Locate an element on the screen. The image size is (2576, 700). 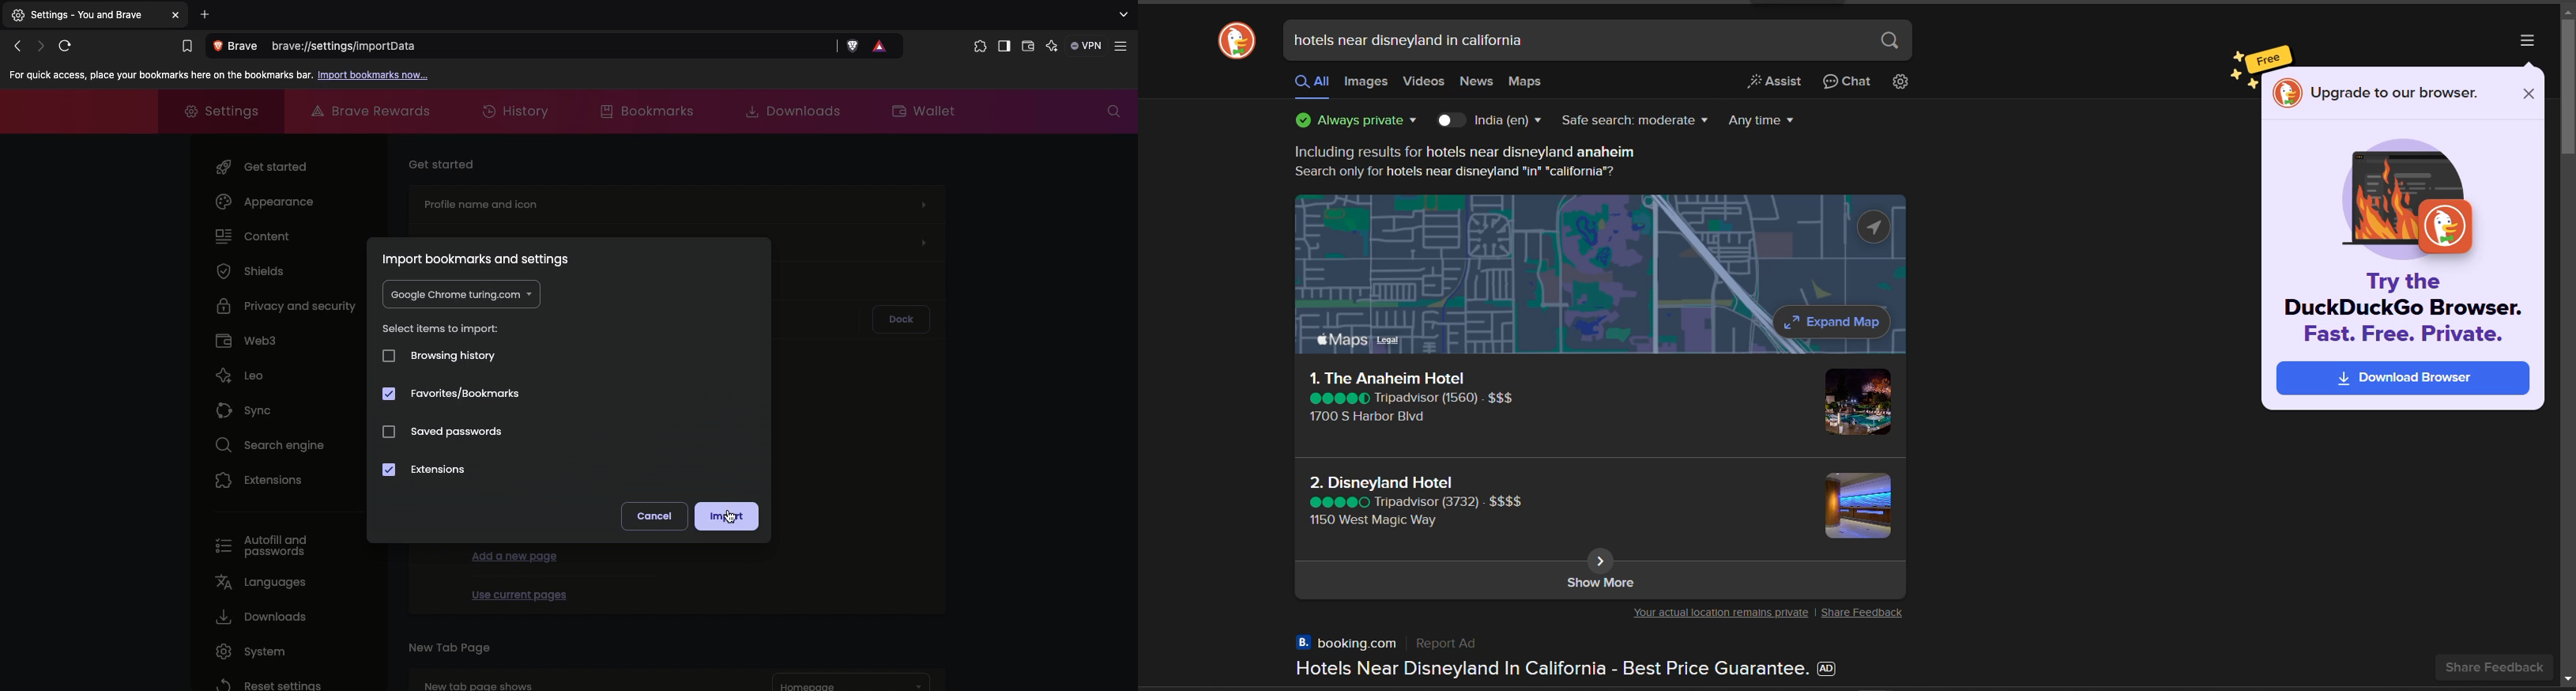
Sidebar is located at coordinates (1003, 47).